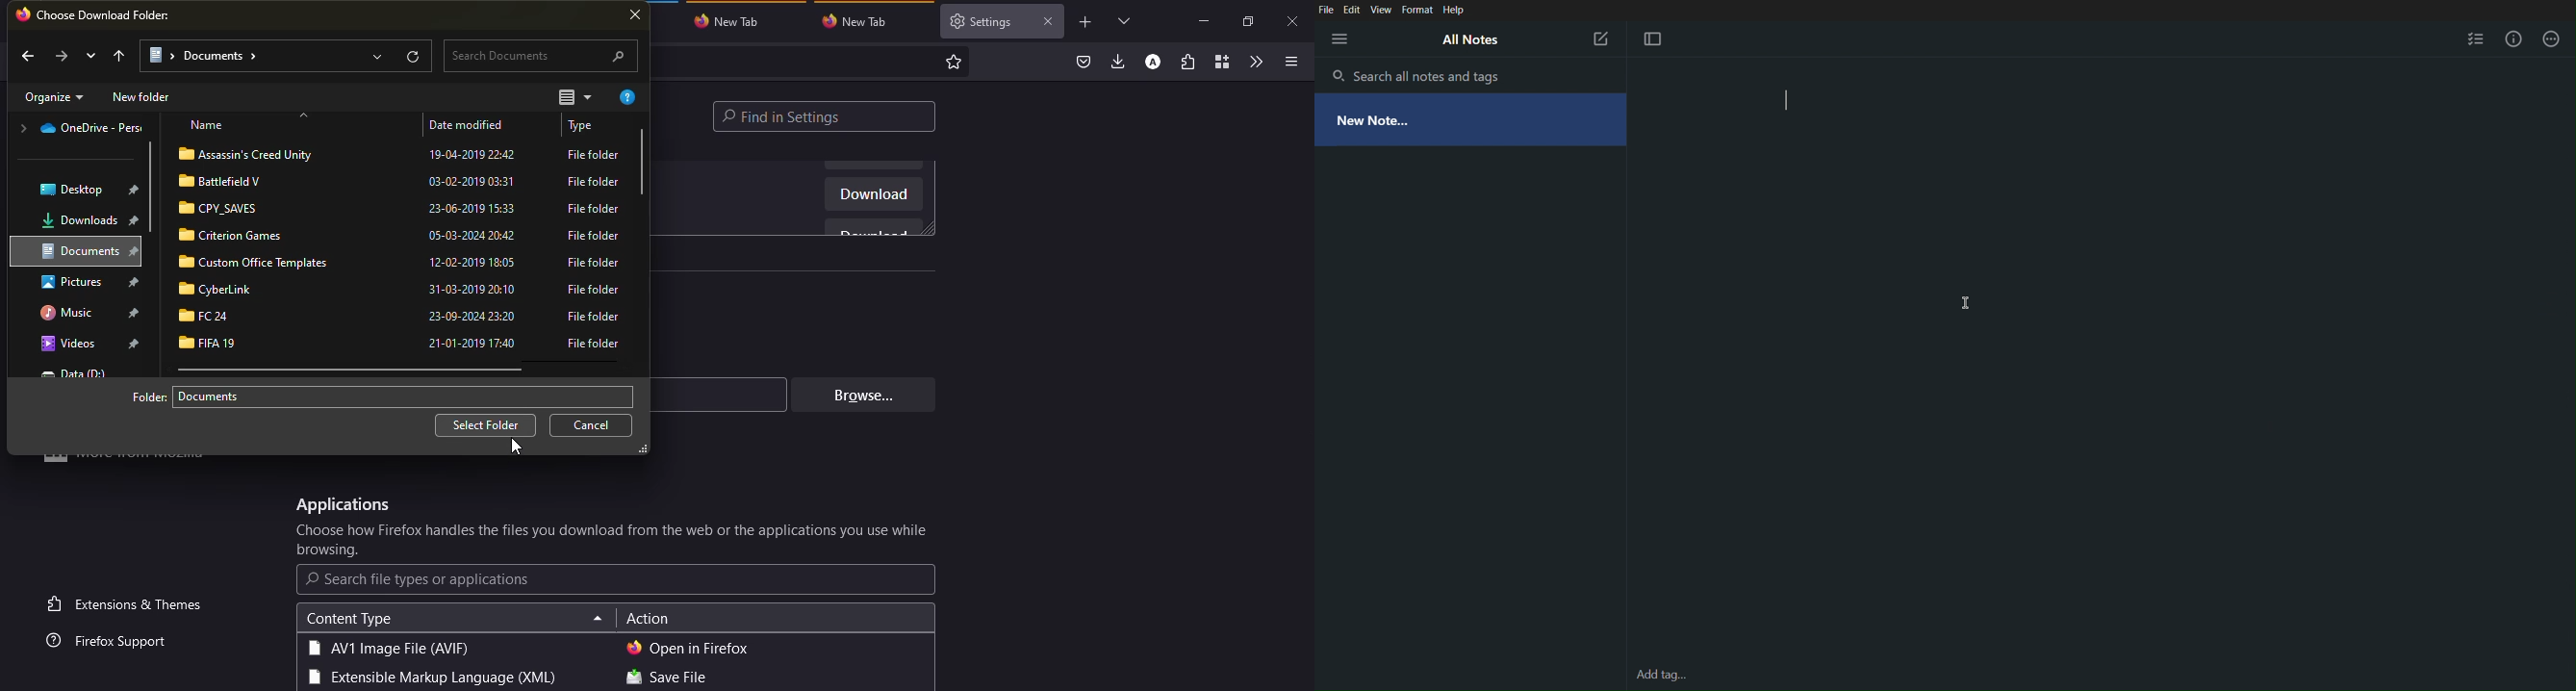 The width and height of the screenshot is (2576, 700). Describe the element at coordinates (113, 642) in the screenshot. I see `support` at that location.